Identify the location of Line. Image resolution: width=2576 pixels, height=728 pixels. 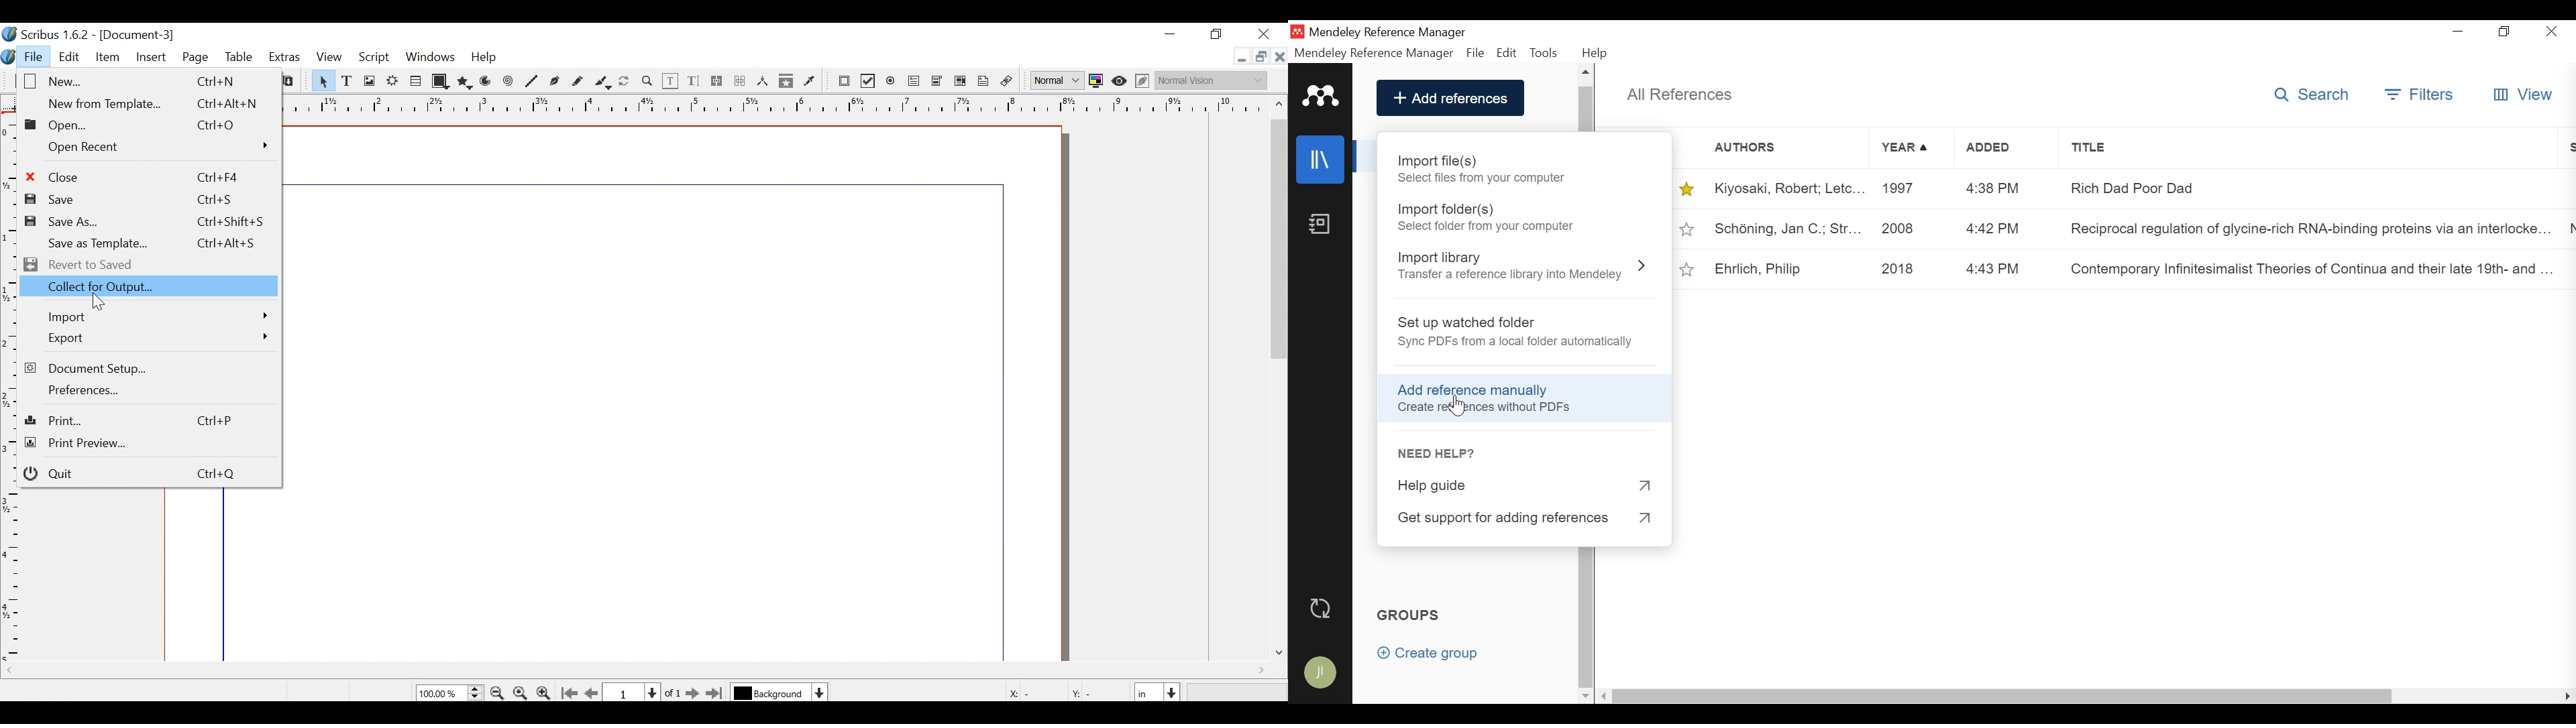
(533, 82).